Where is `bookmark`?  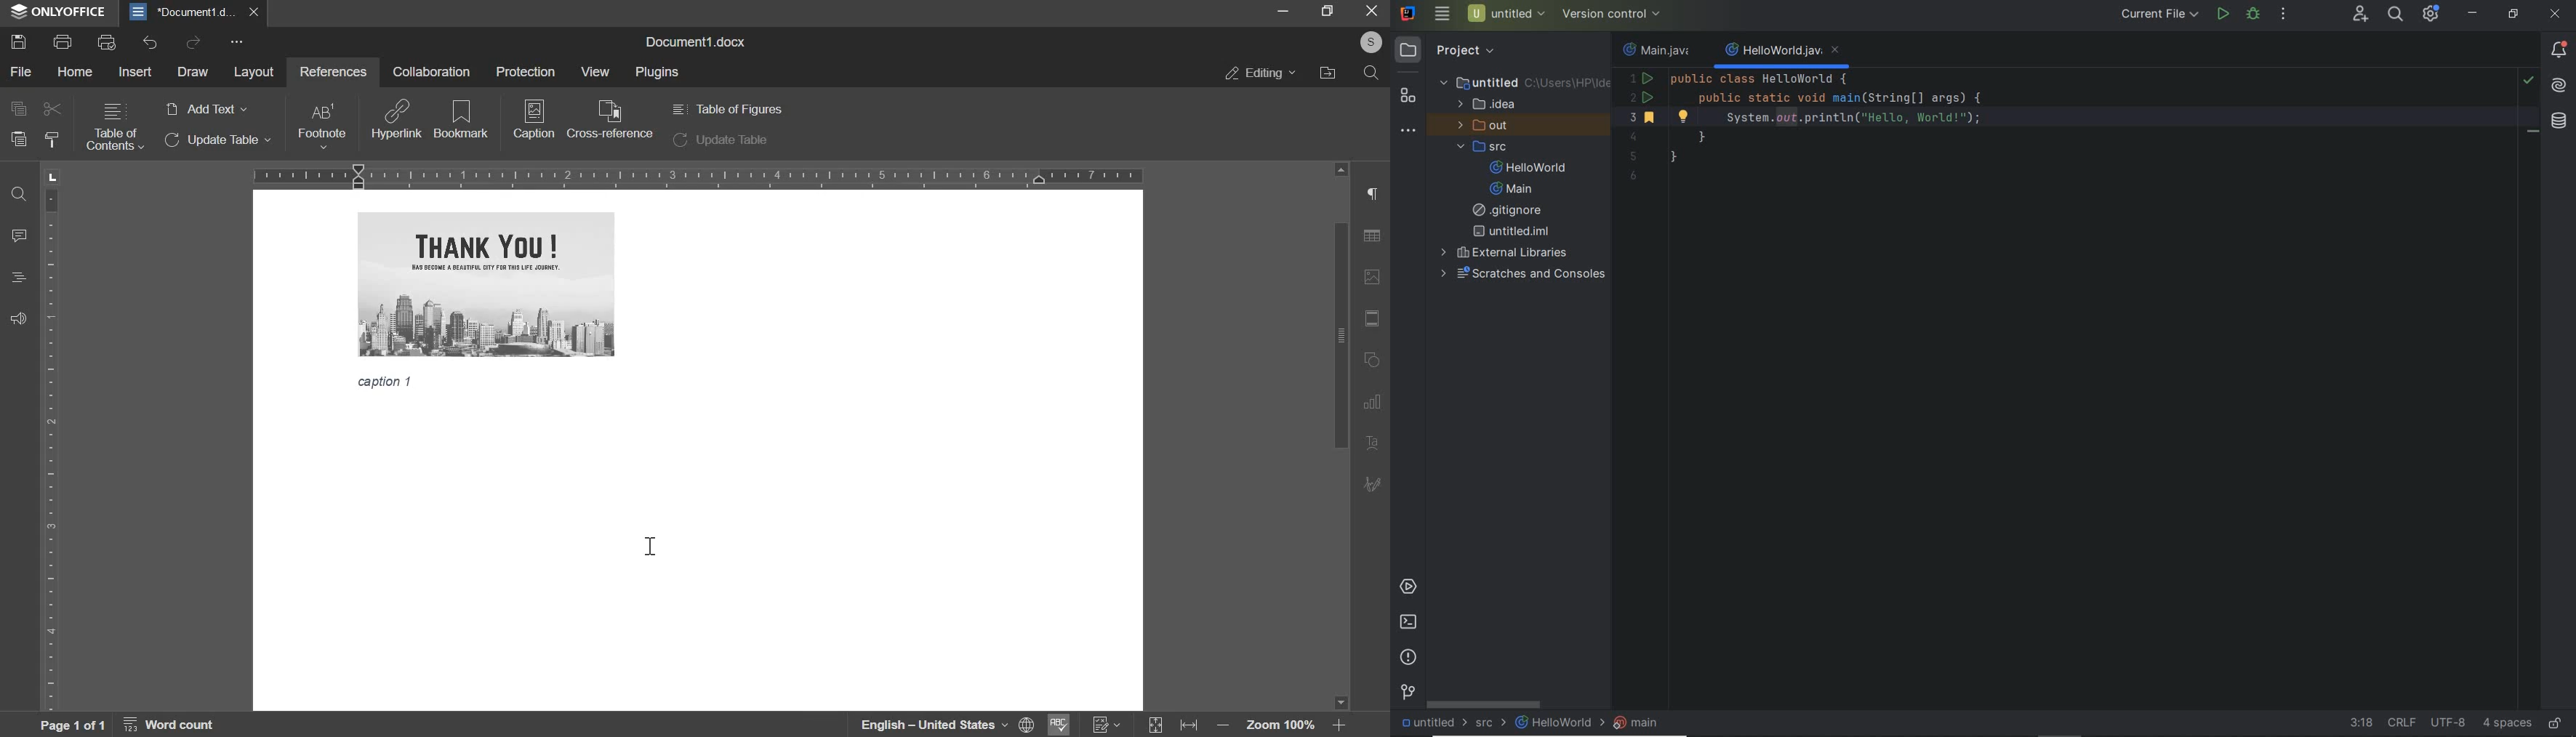 bookmark is located at coordinates (462, 118).